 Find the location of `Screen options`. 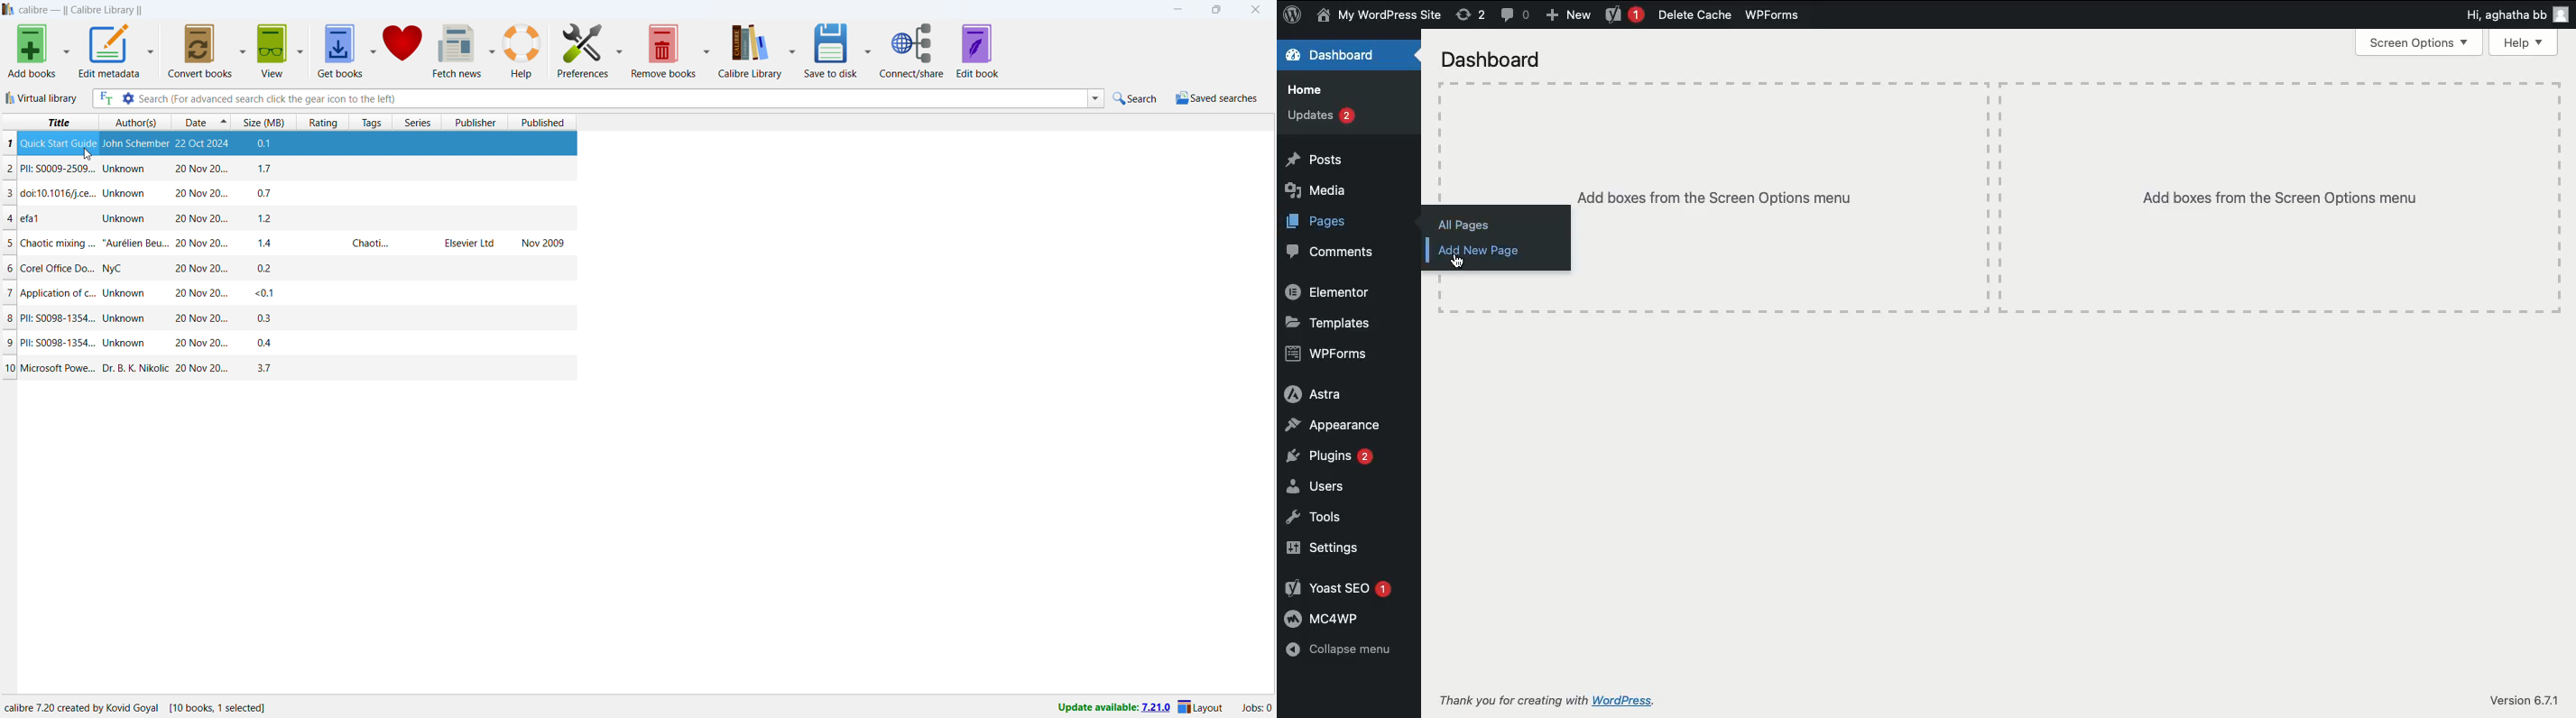

Screen options is located at coordinates (2419, 45).